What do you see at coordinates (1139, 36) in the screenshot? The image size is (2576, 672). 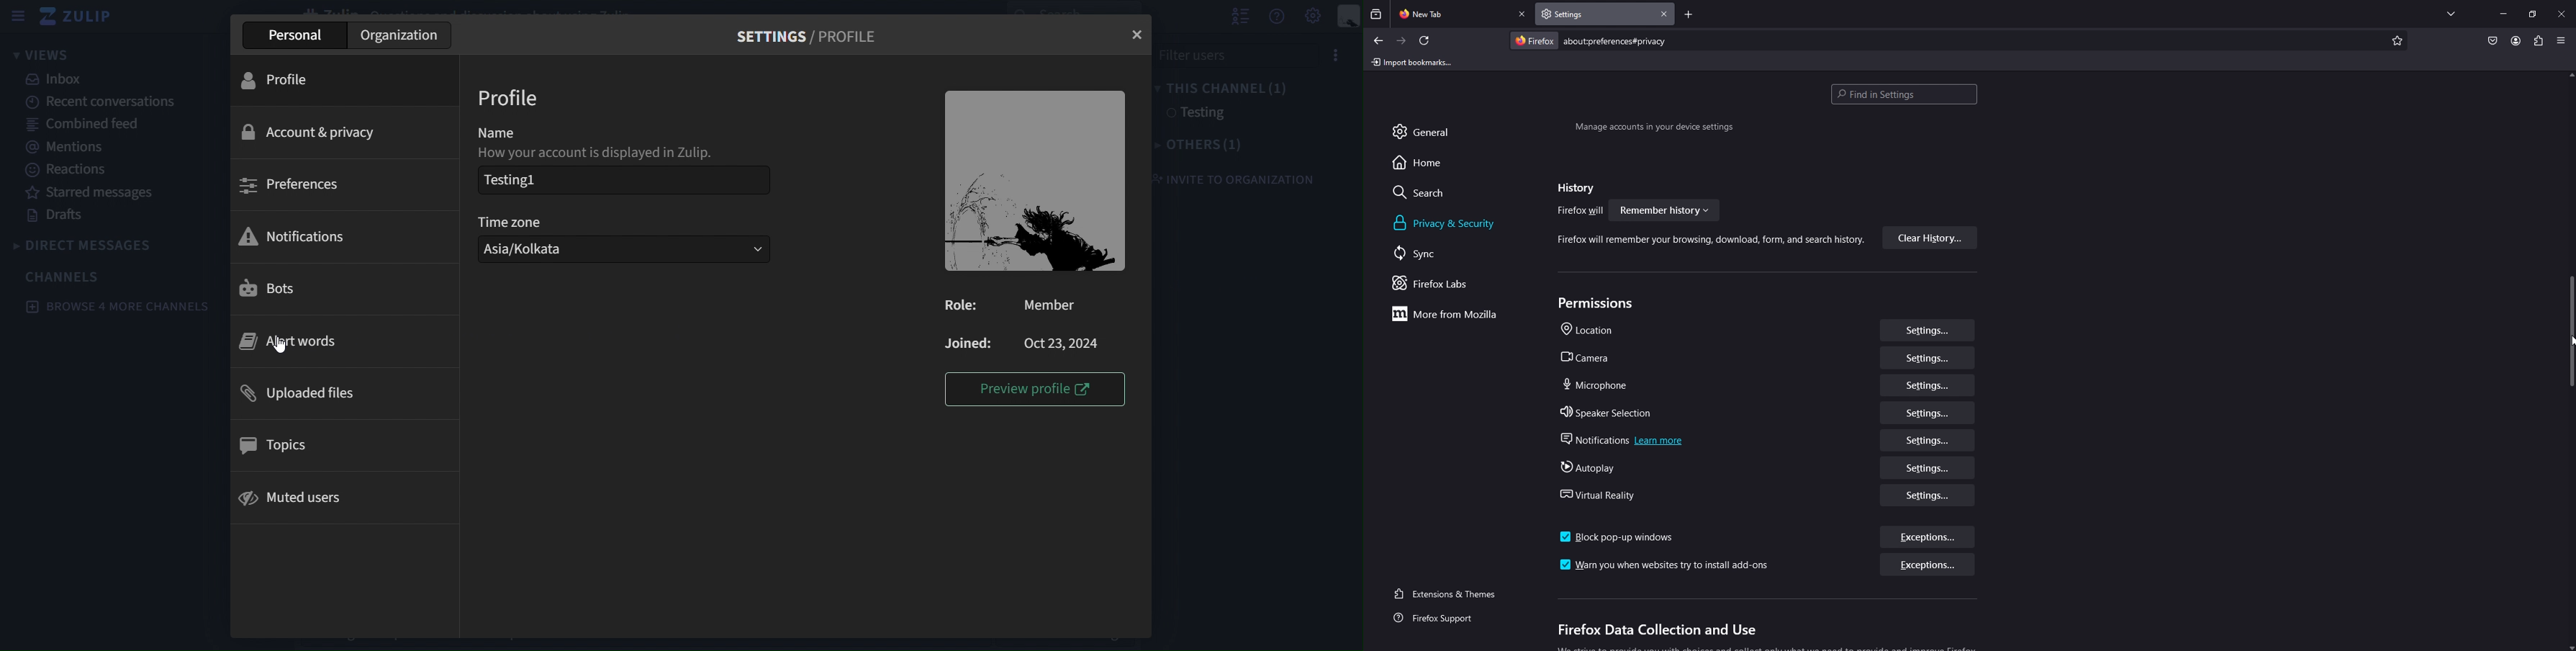 I see `close` at bounding box center [1139, 36].